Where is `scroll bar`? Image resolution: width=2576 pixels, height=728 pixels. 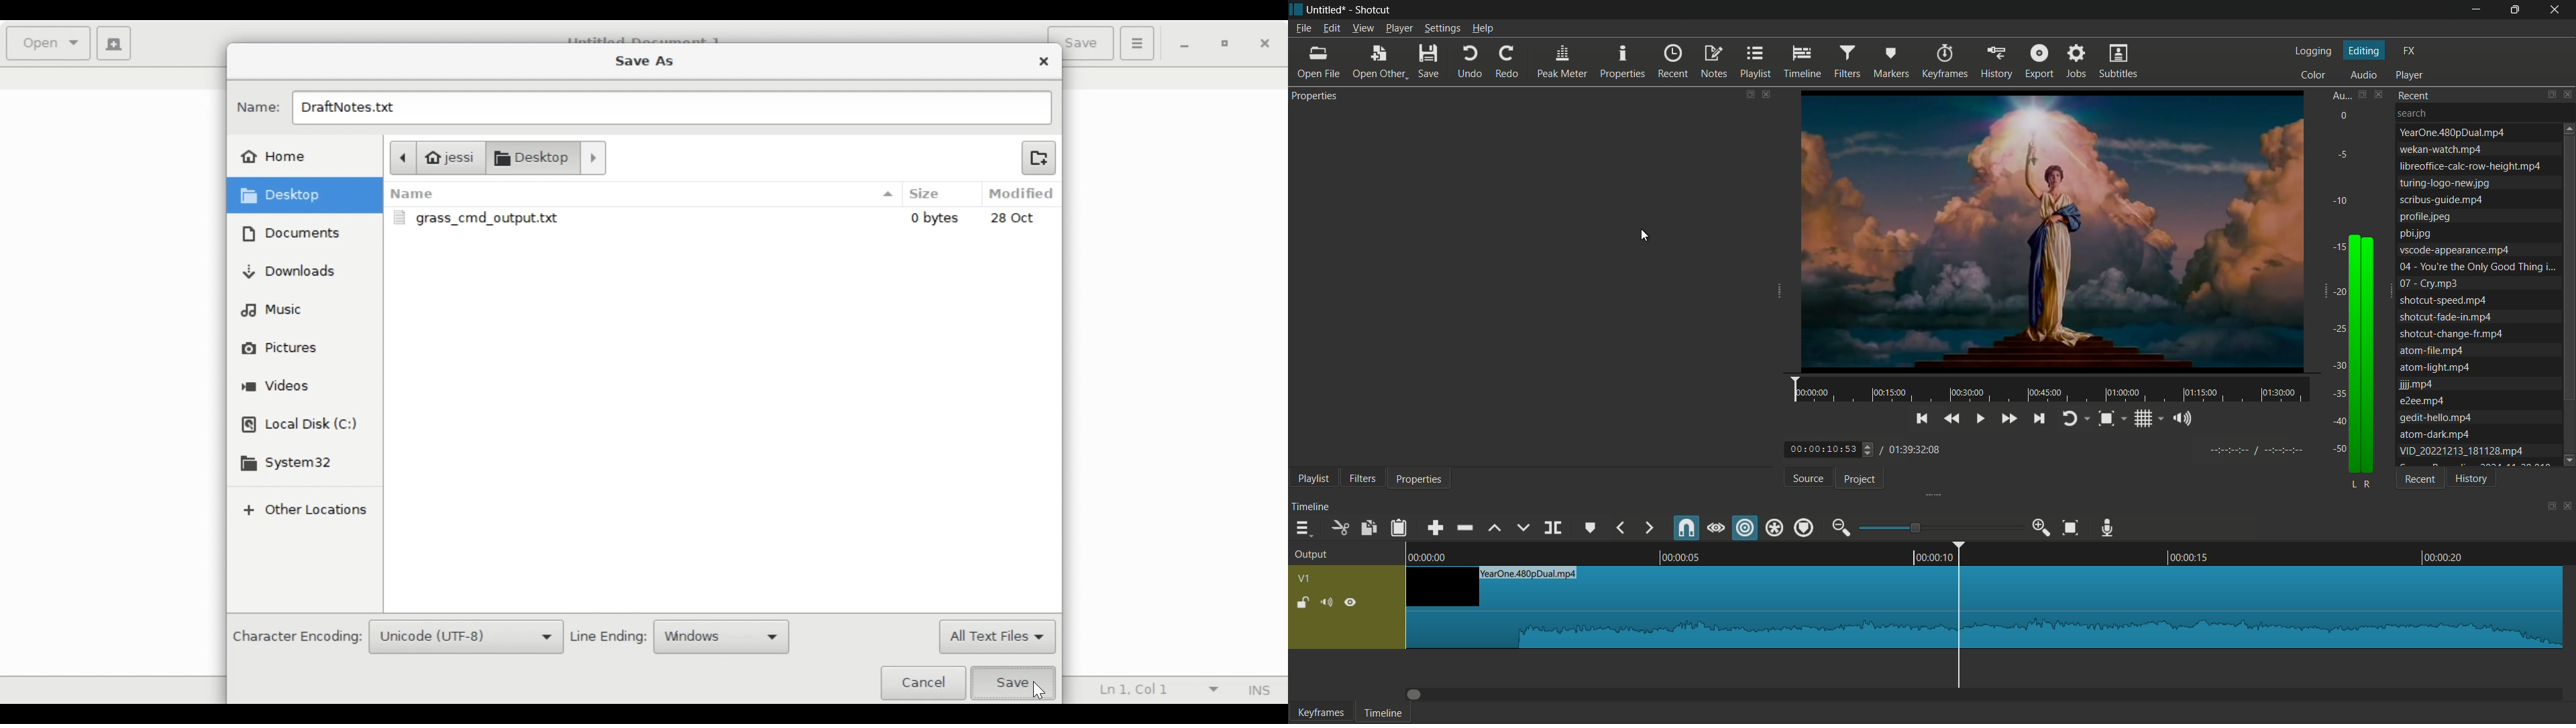
scroll bar is located at coordinates (2568, 268).